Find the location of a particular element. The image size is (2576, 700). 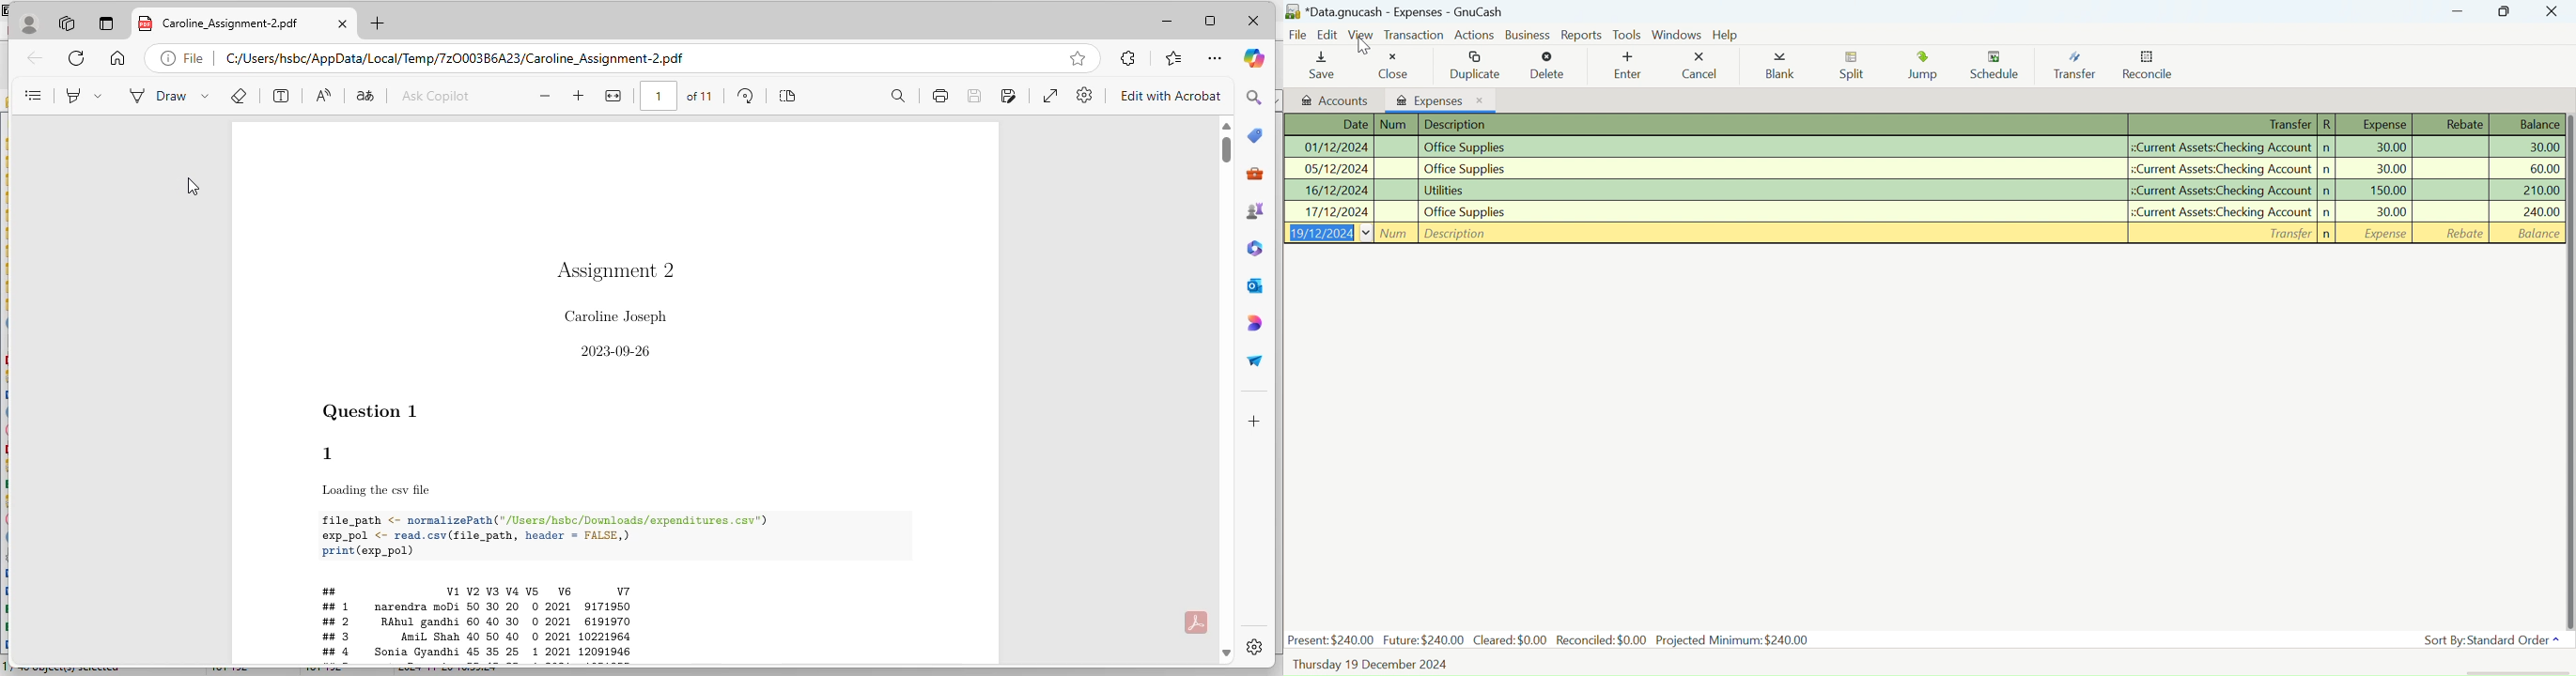

fit to width is located at coordinates (613, 96).